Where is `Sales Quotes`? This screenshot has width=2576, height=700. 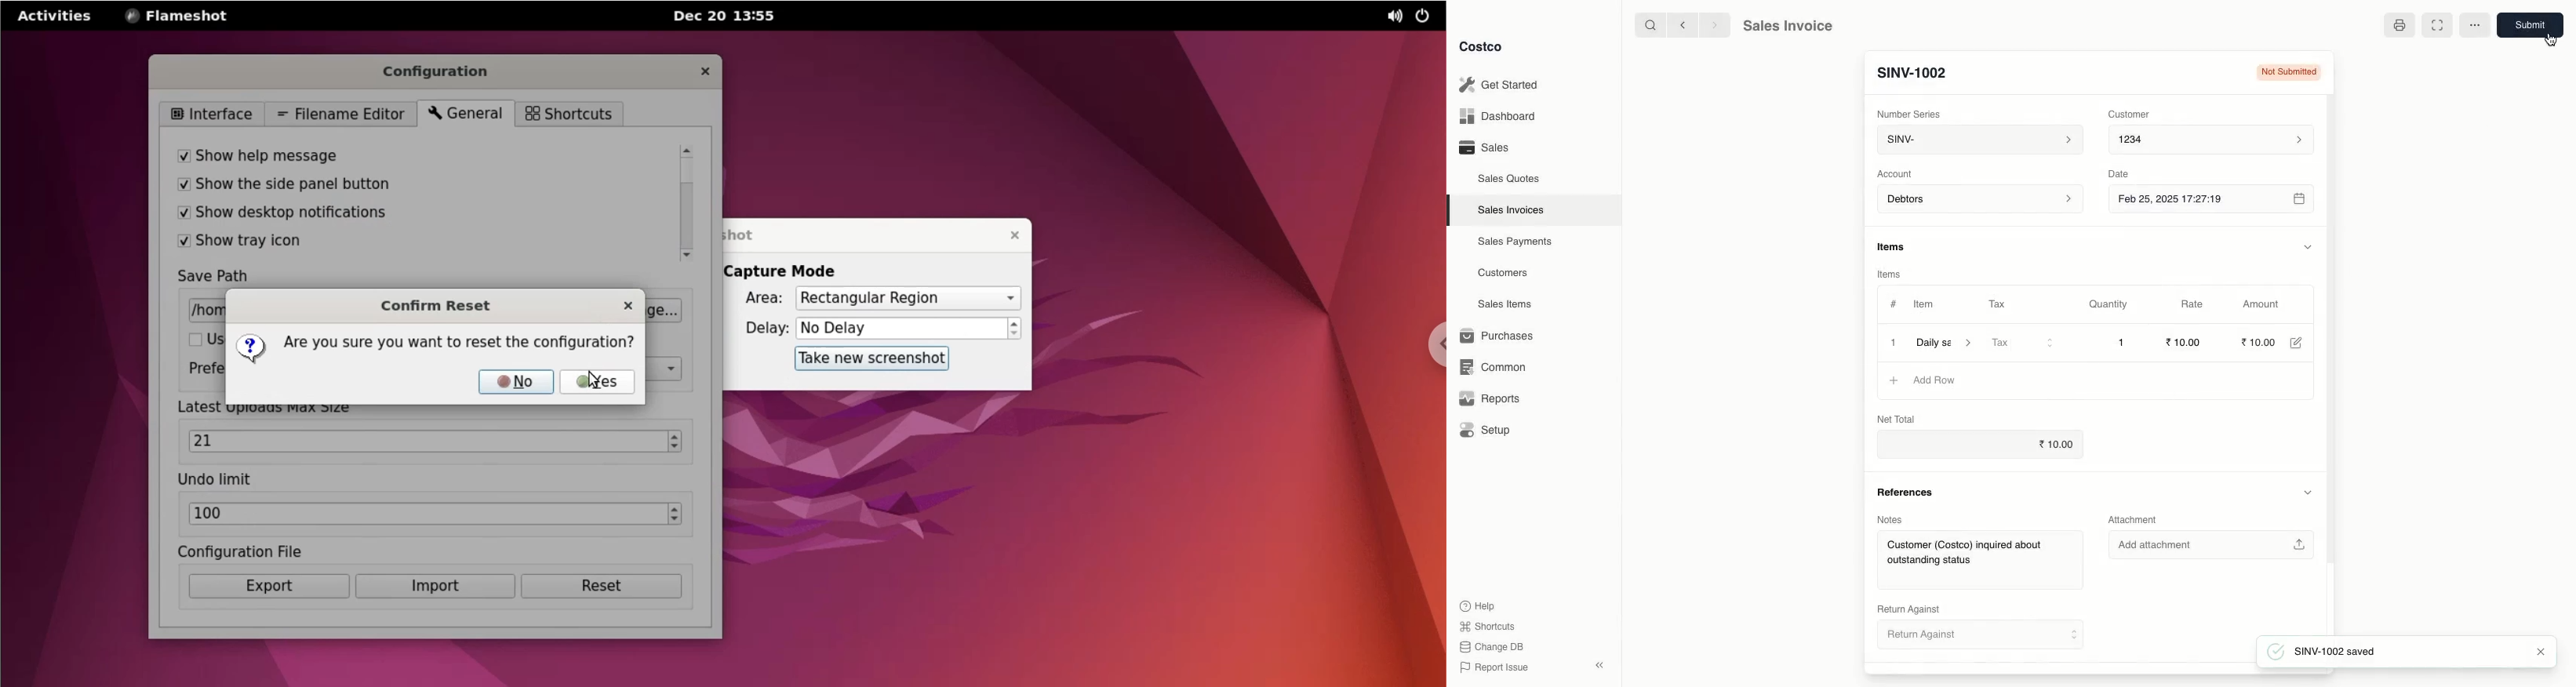 Sales Quotes is located at coordinates (1507, 180).